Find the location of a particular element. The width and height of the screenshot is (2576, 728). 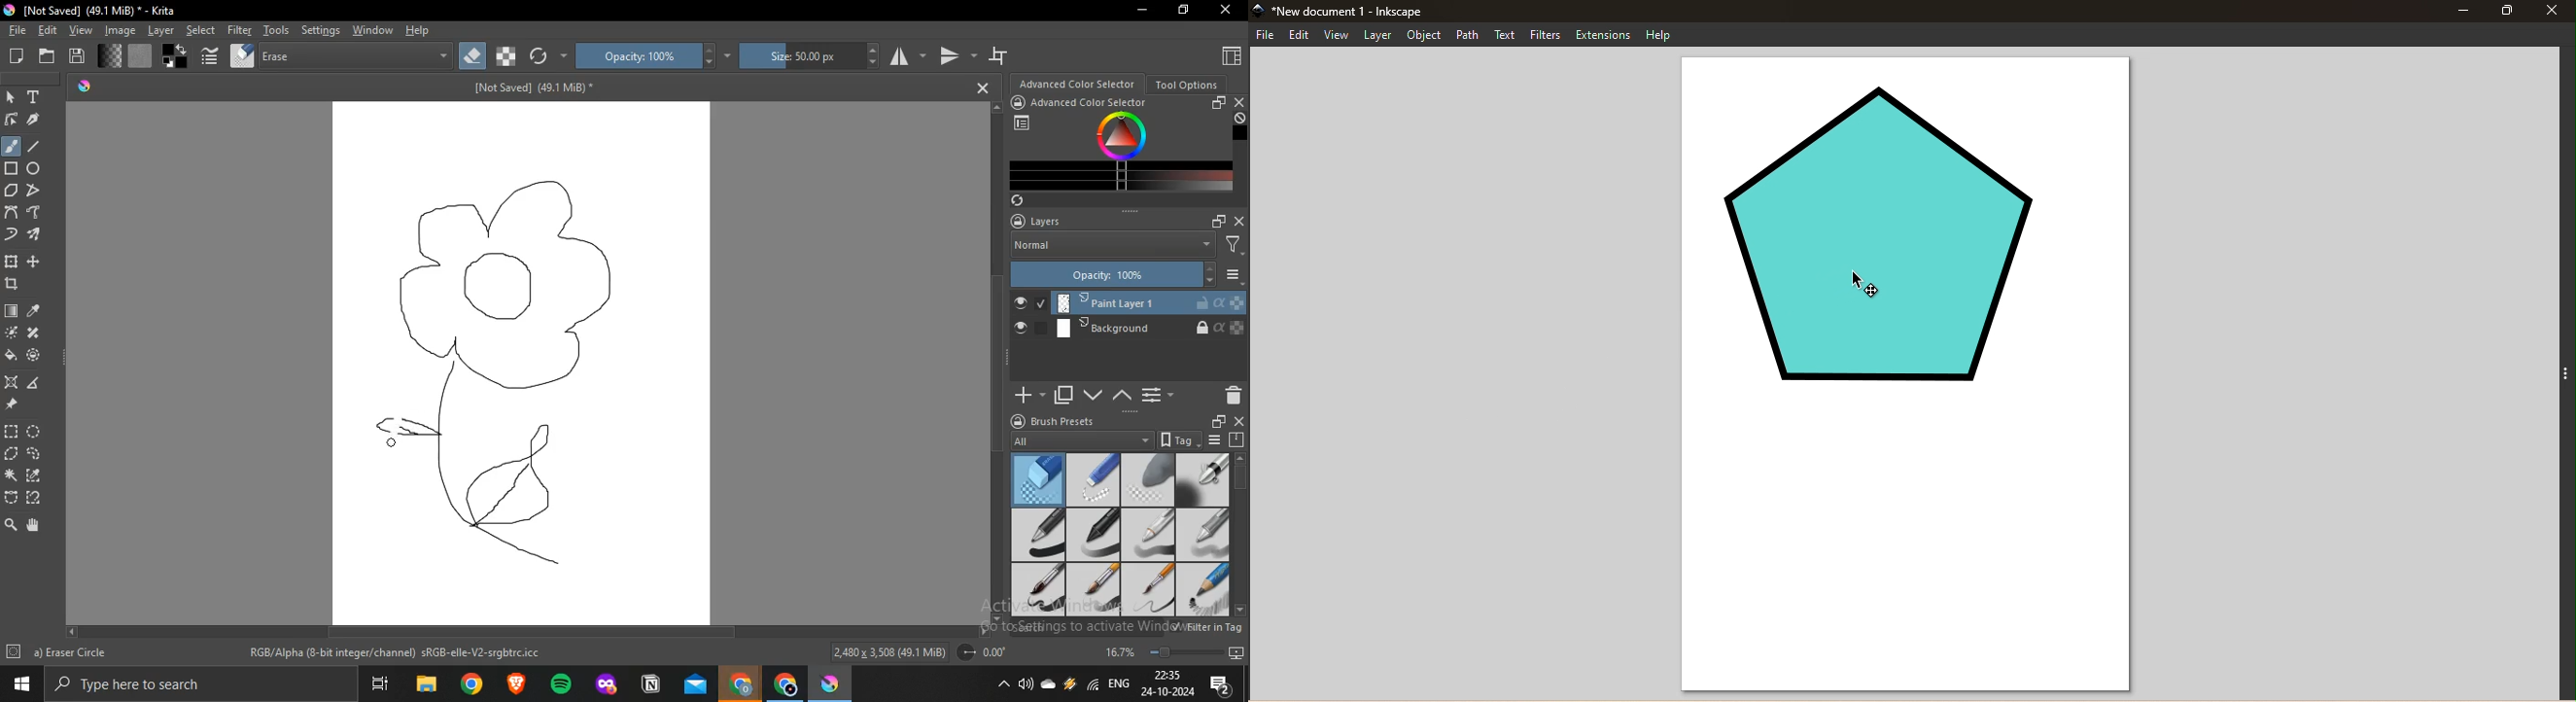

crop image is located at coordinates (12, 282).